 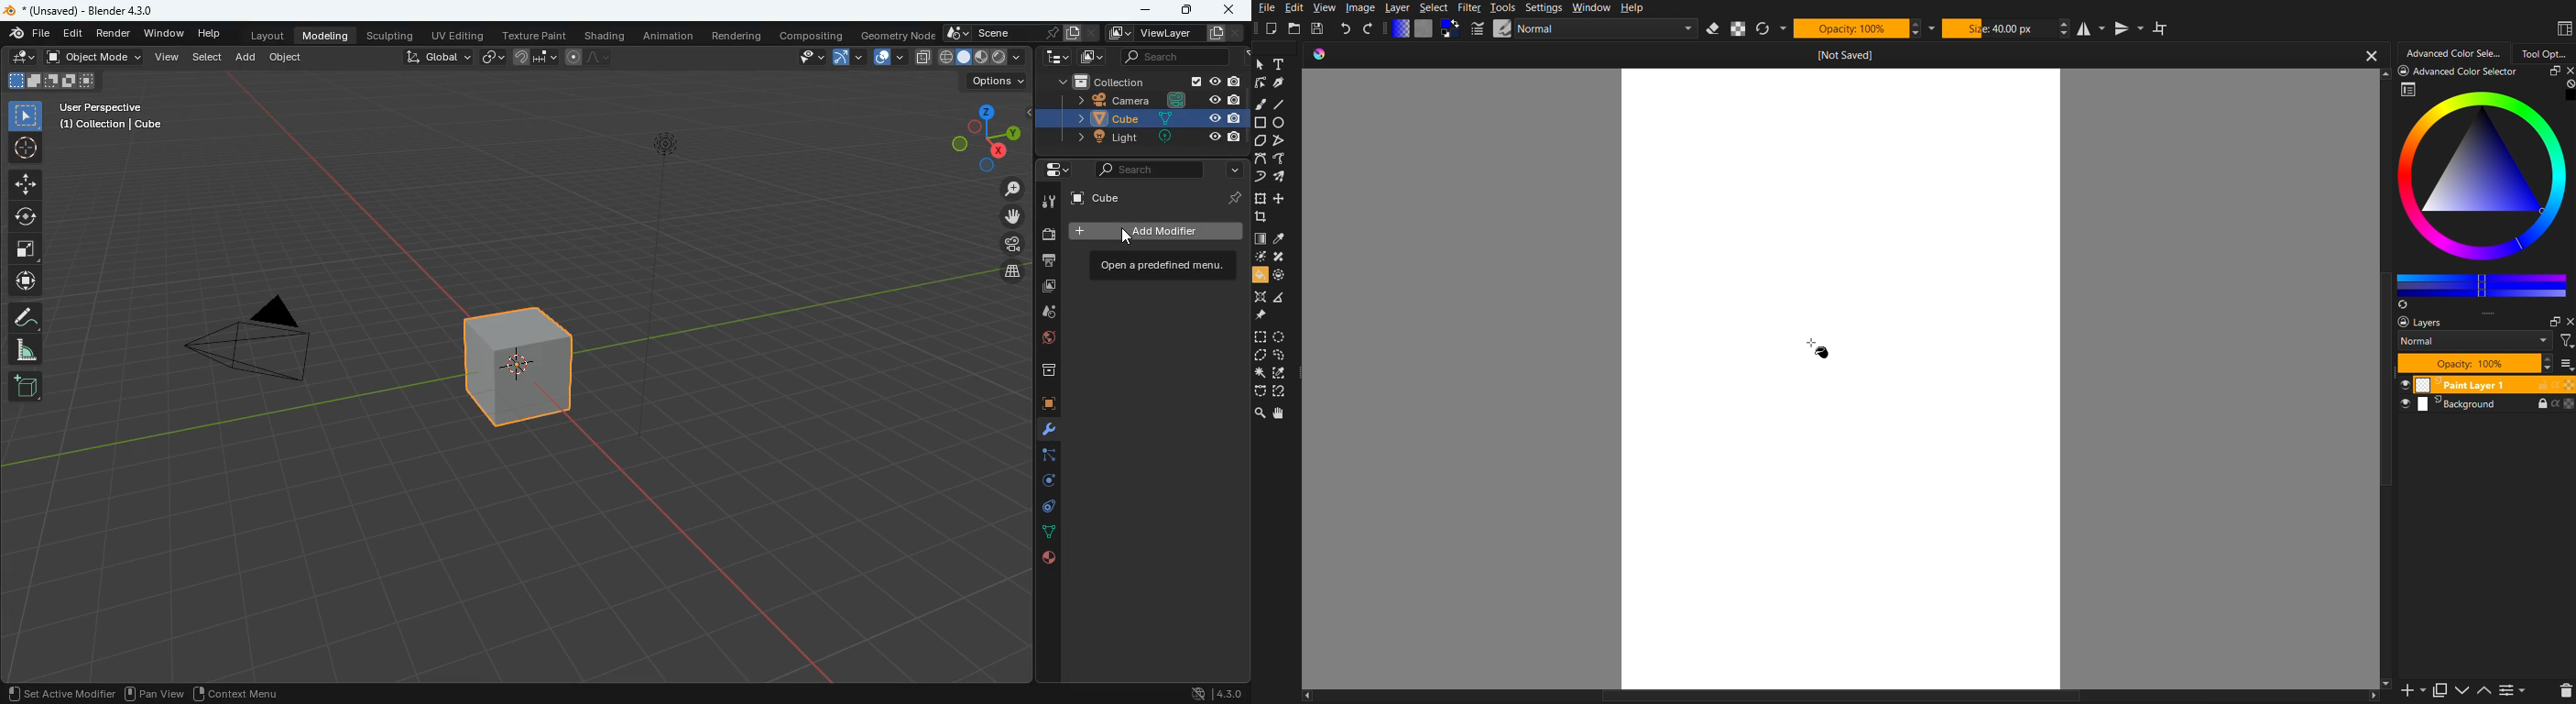 I want to click on Delete, so click(x=2564, y=690).